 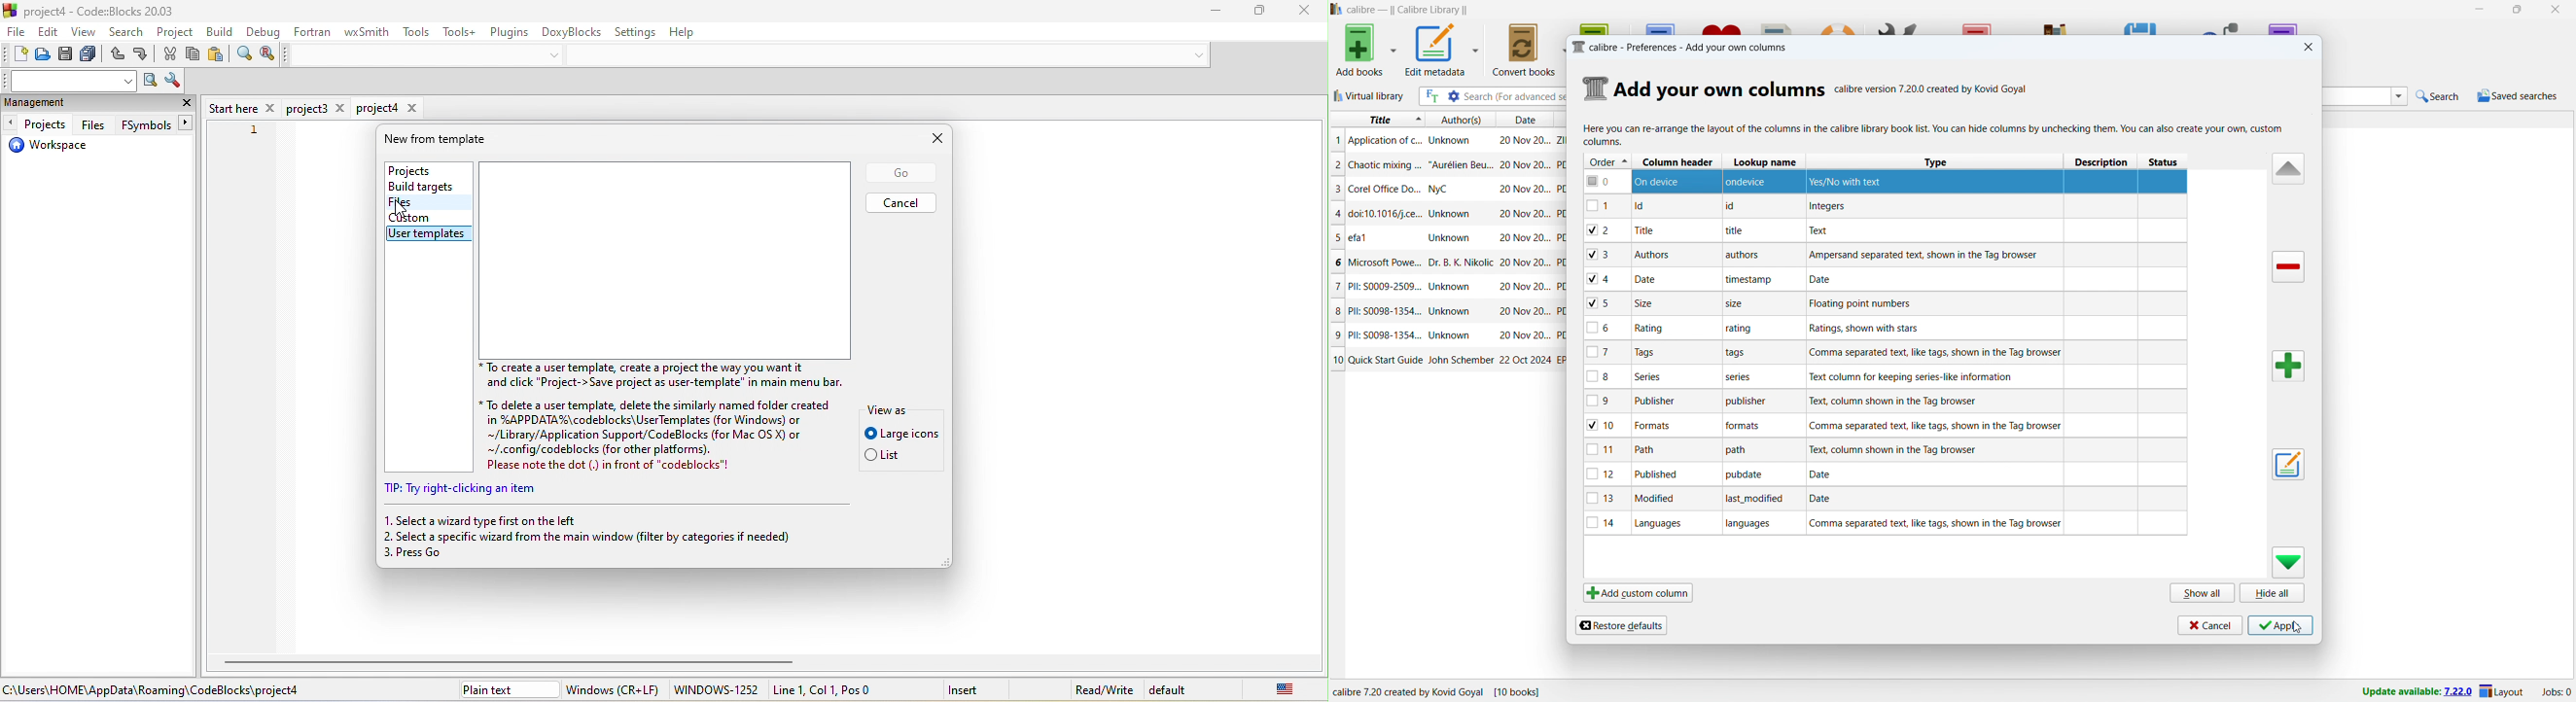 What do you see at coordinates (1461, 119) in the screenshot?
I see `authors` at bounding box center [1461, 119].